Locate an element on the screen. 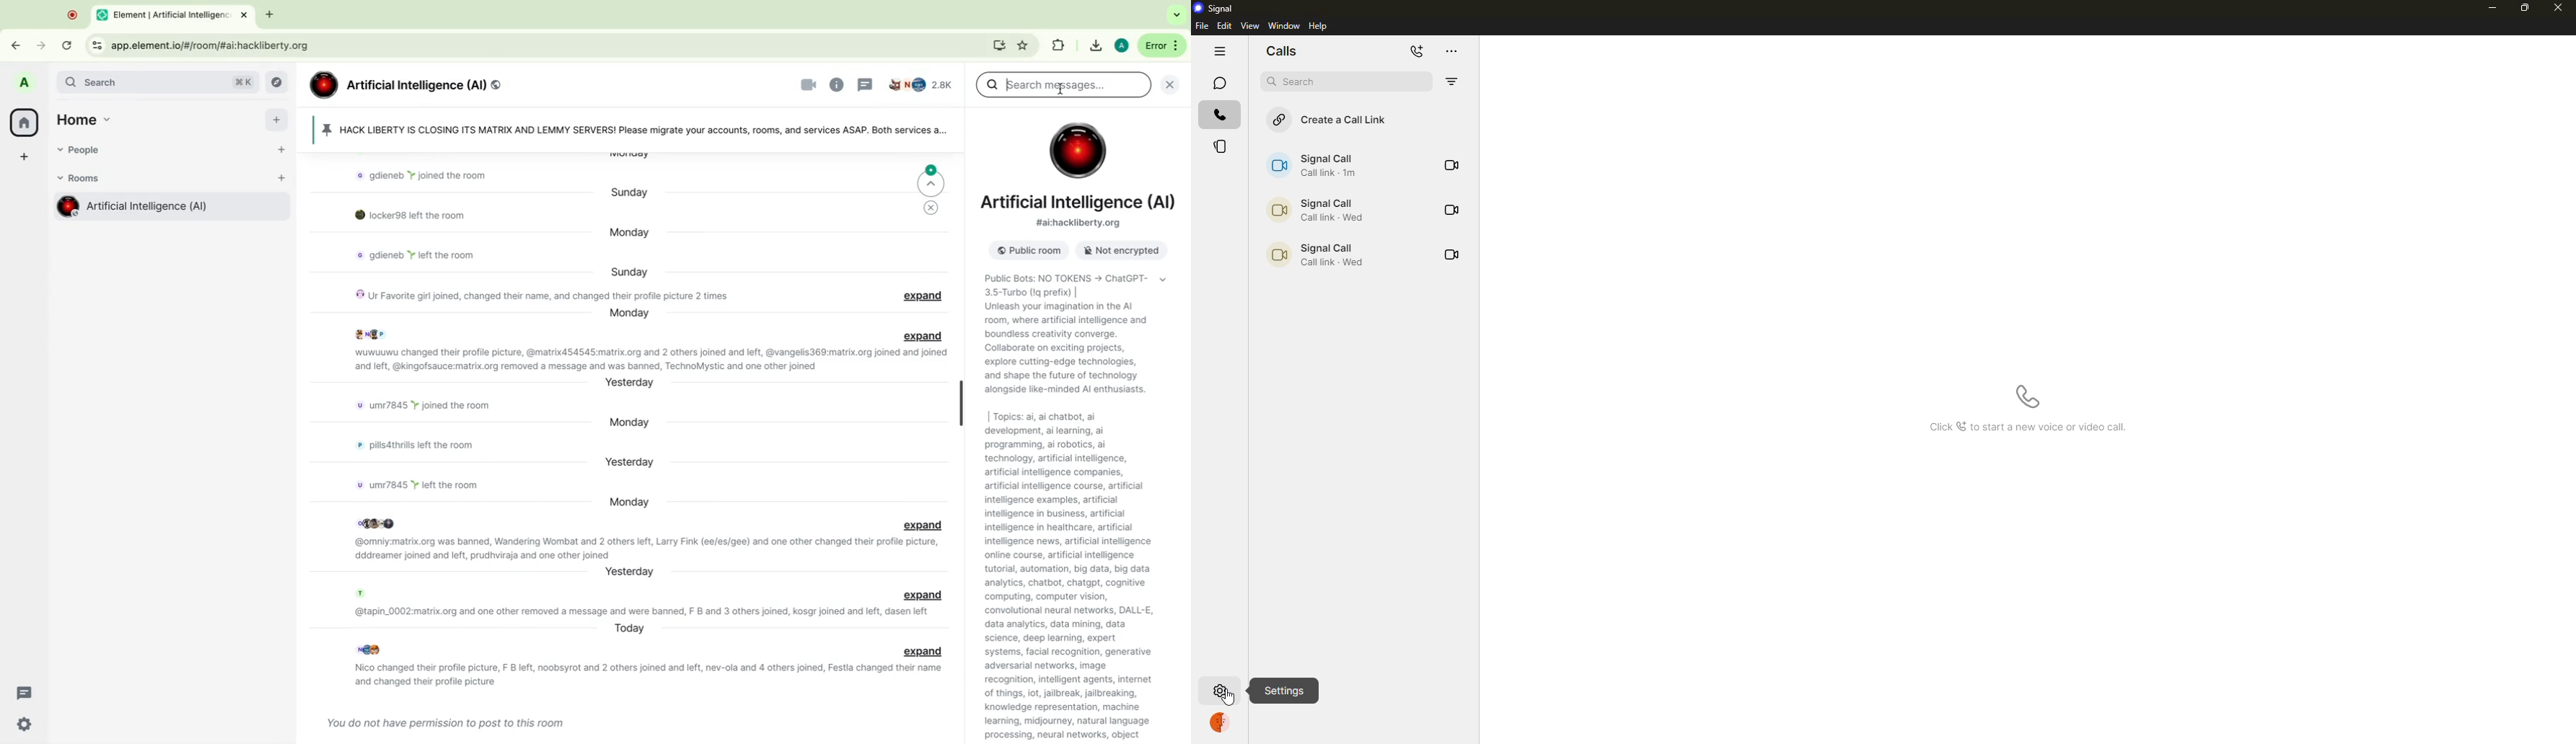 The height and width of the screenshot is (756, 2576). expand is located at coordinates (921, 524).